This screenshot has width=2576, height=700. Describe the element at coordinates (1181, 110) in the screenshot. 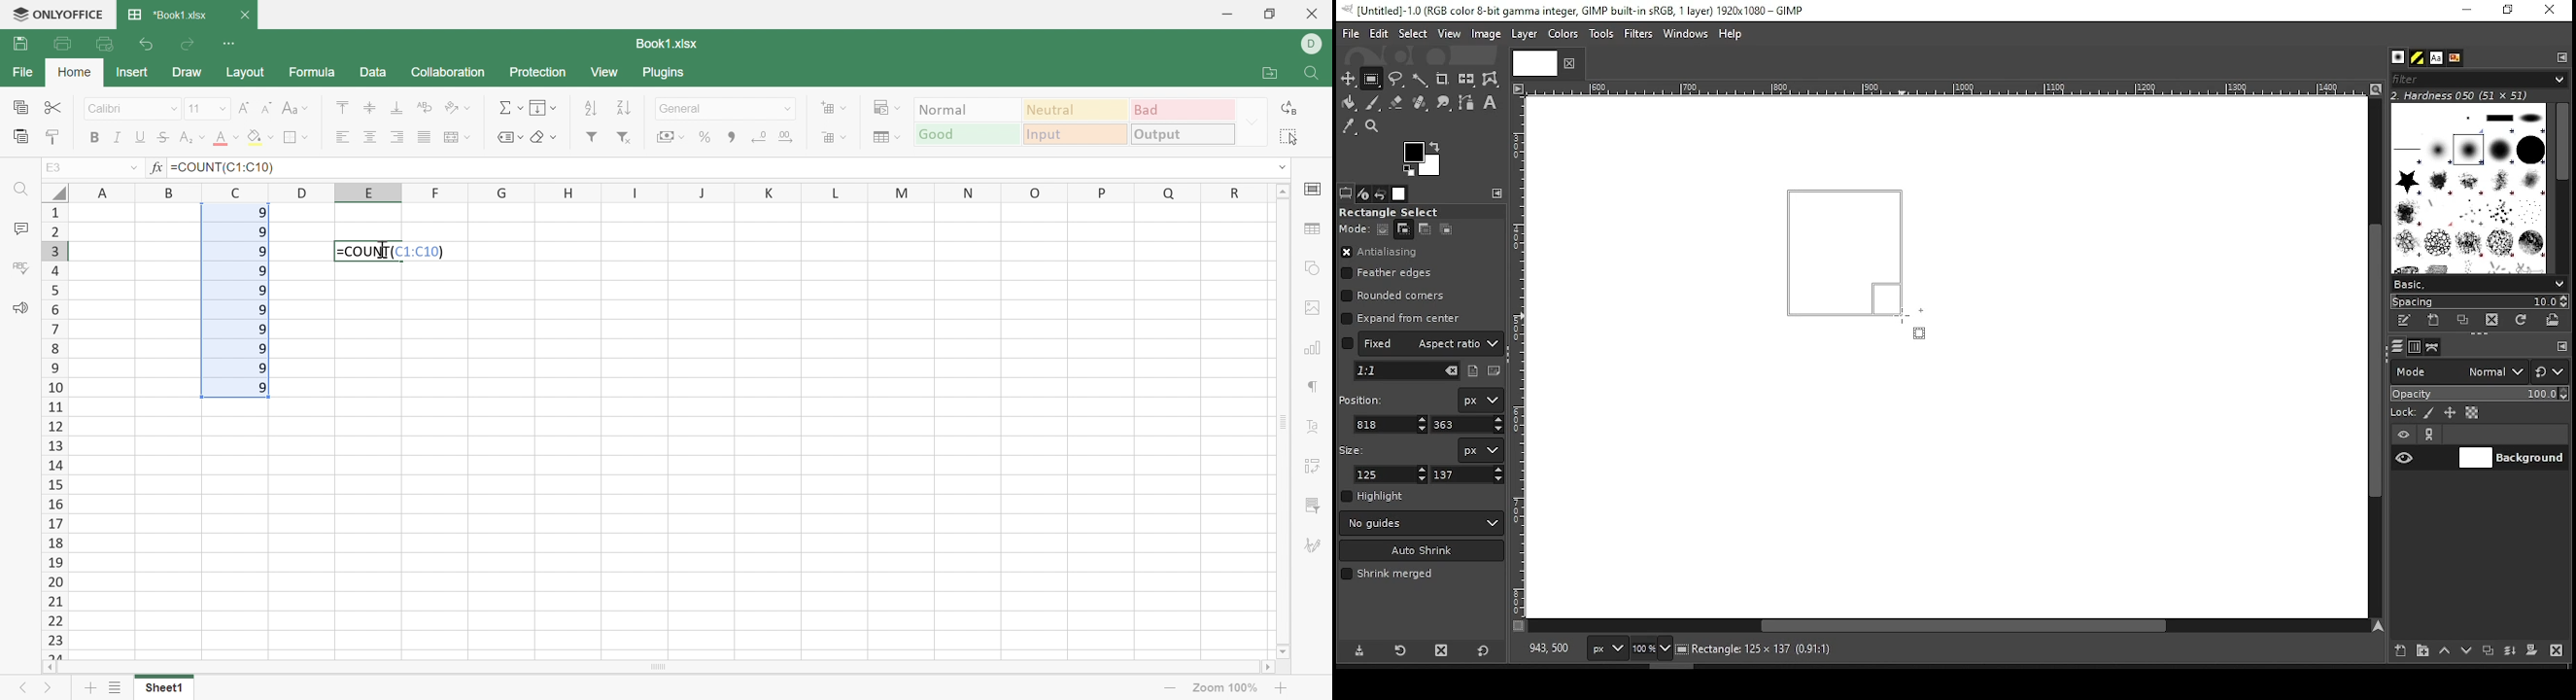

I see `Bad` at that location.